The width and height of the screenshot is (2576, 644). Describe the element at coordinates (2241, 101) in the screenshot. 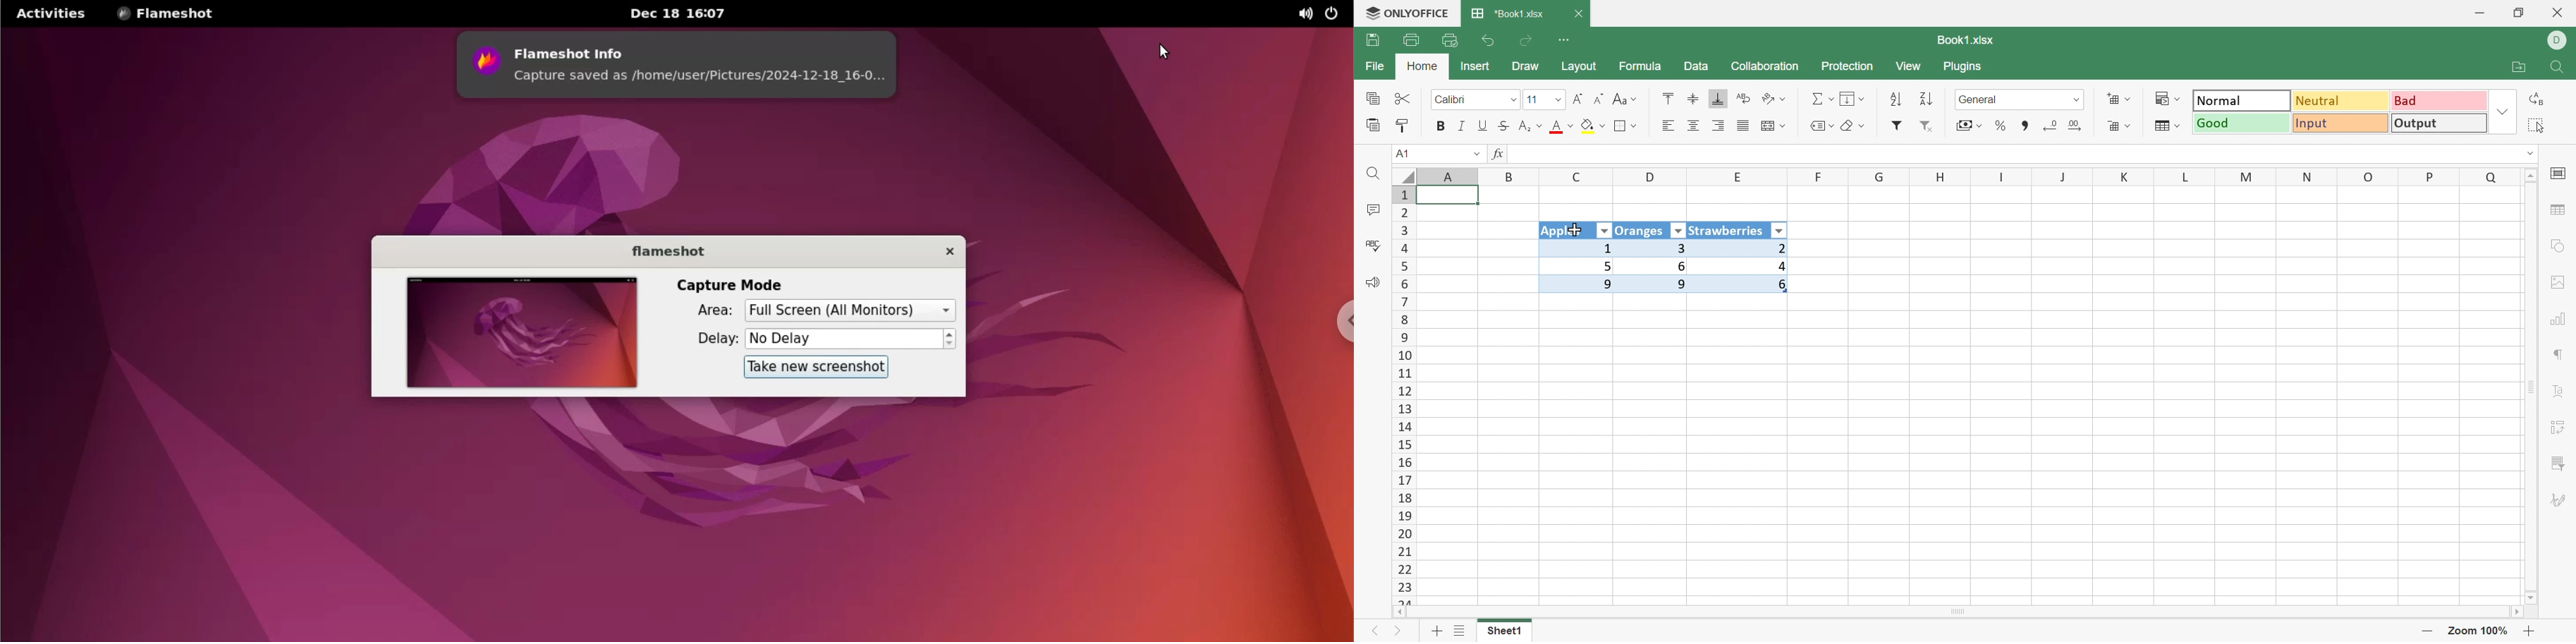

I see `Normal` at that location.